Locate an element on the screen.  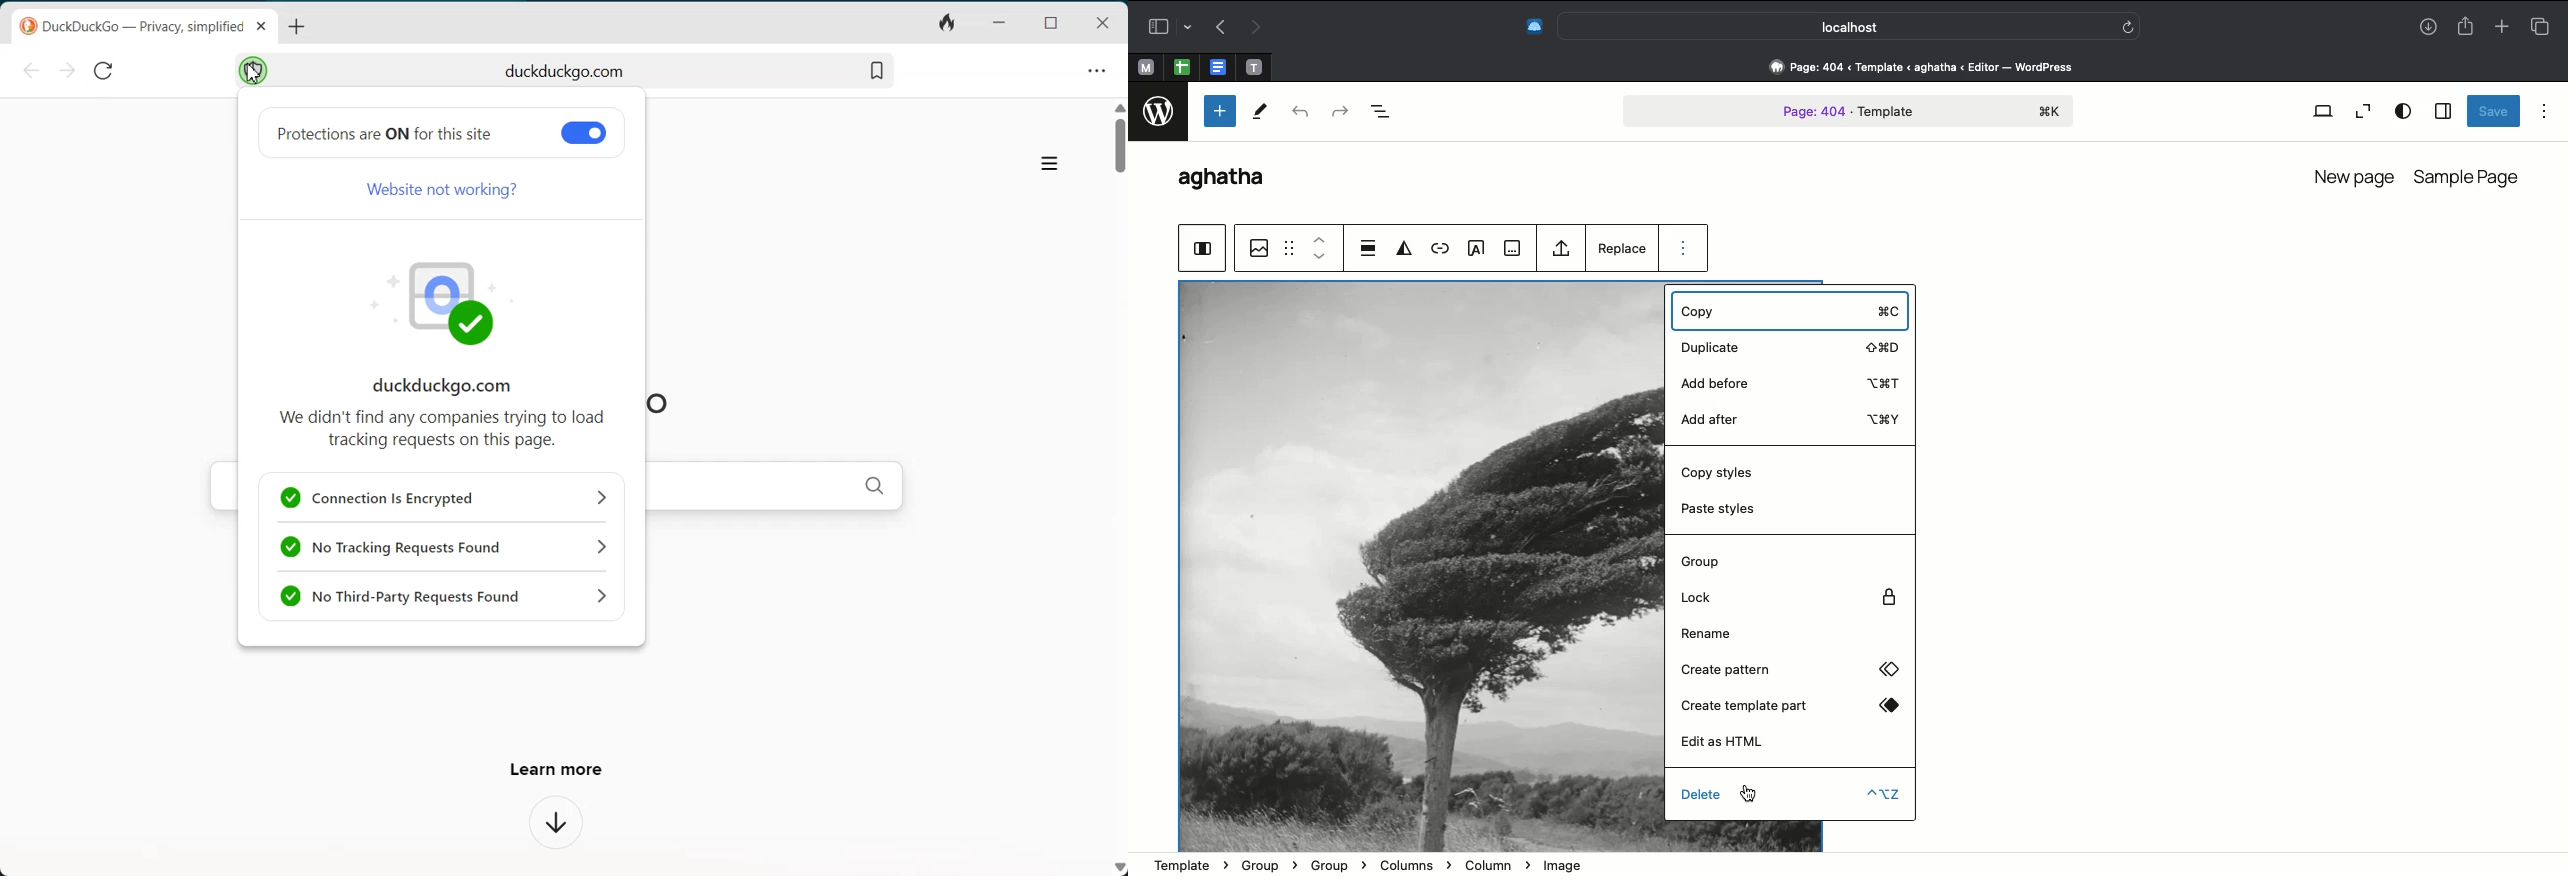
open tab is located at coordinates (1145, 68).